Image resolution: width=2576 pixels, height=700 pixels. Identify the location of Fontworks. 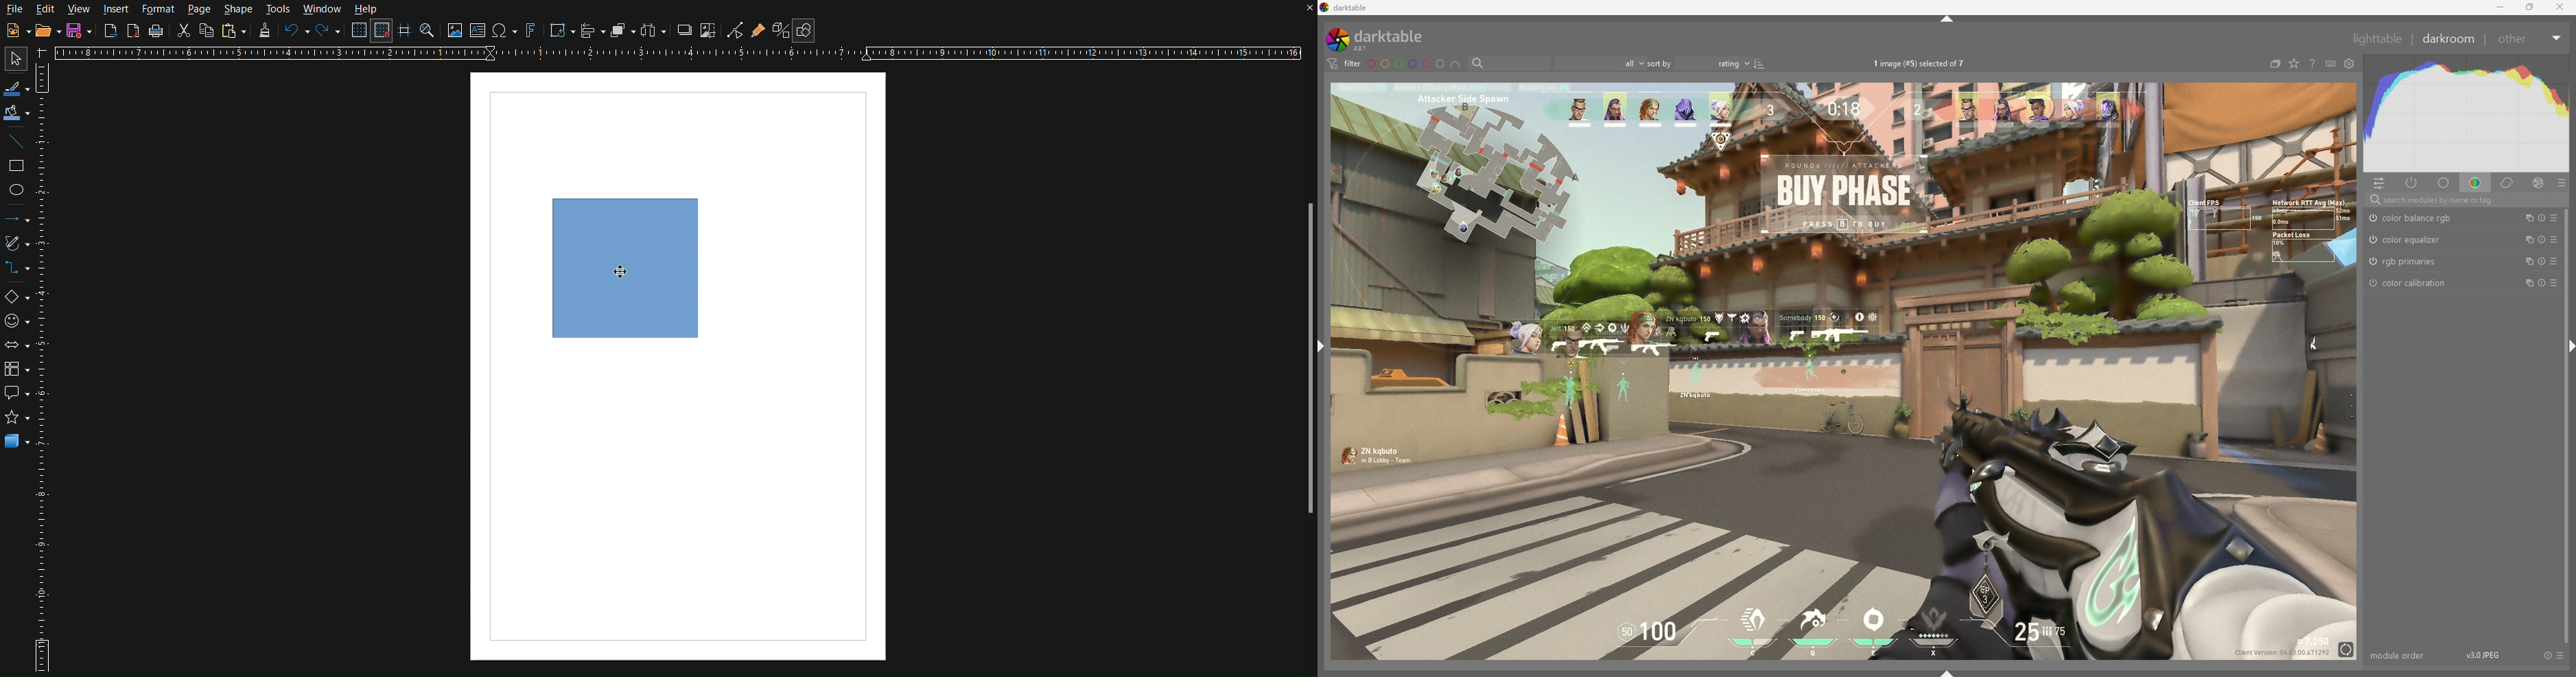
(532, 32).